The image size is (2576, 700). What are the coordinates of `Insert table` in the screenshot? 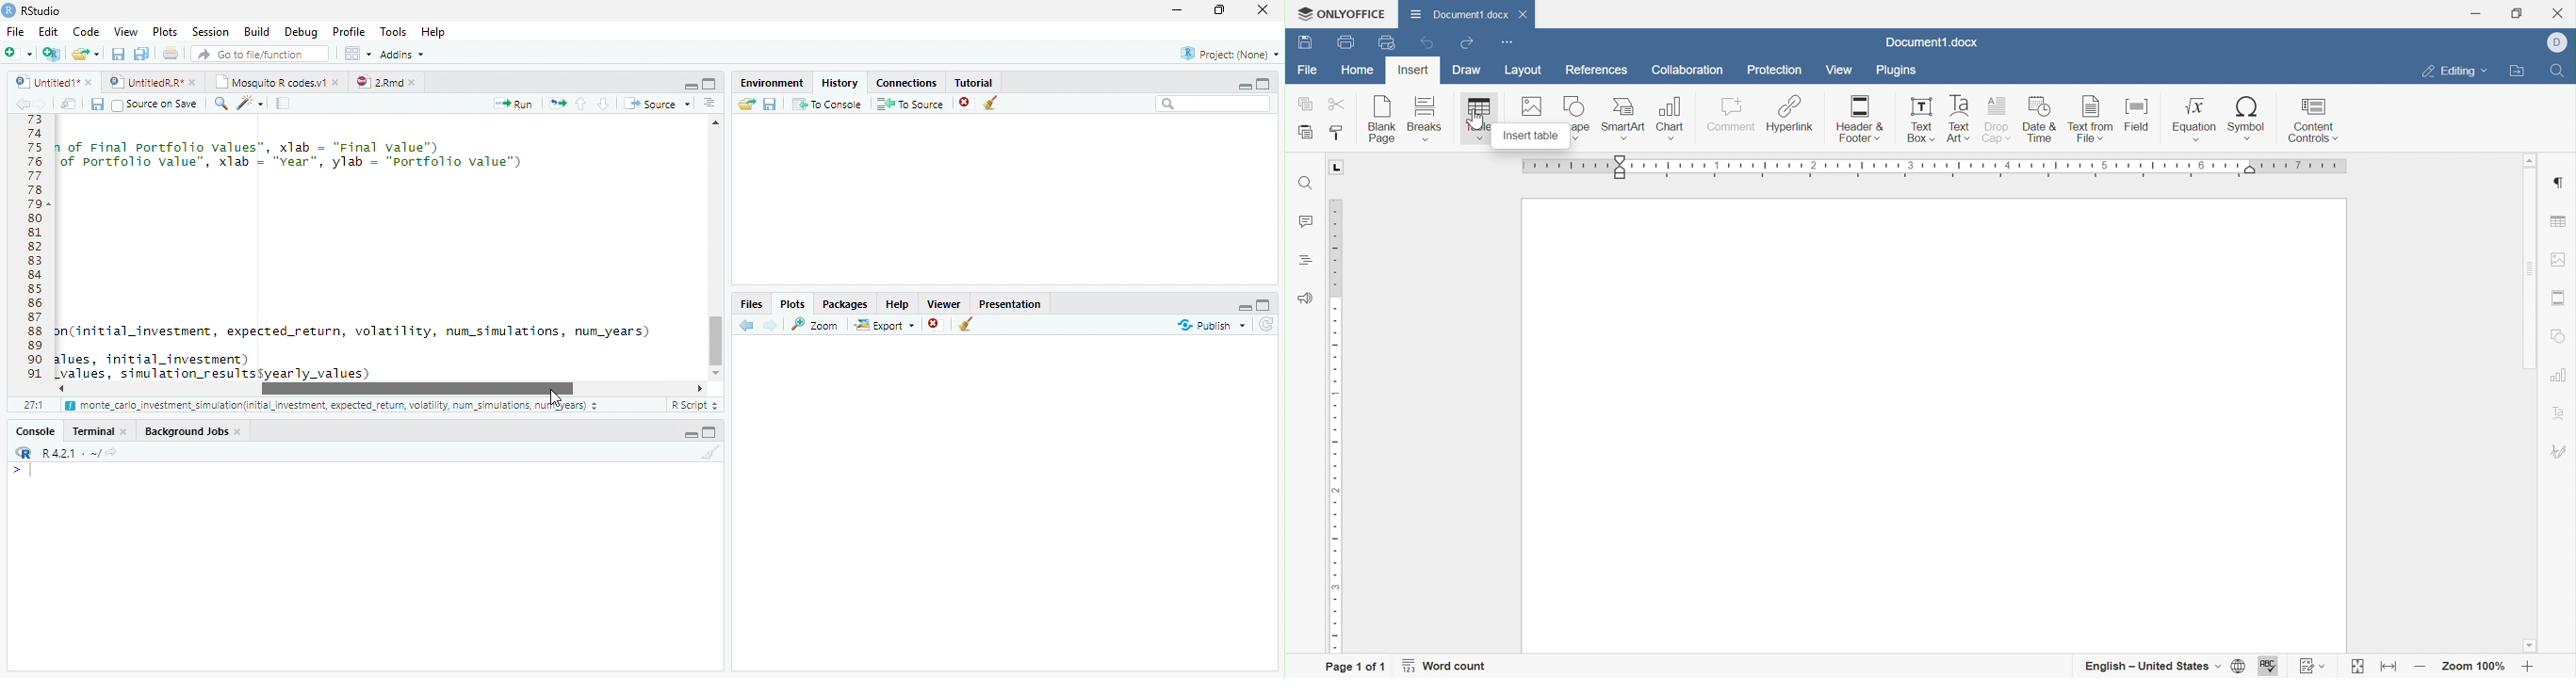 It's located at (1529, 137).